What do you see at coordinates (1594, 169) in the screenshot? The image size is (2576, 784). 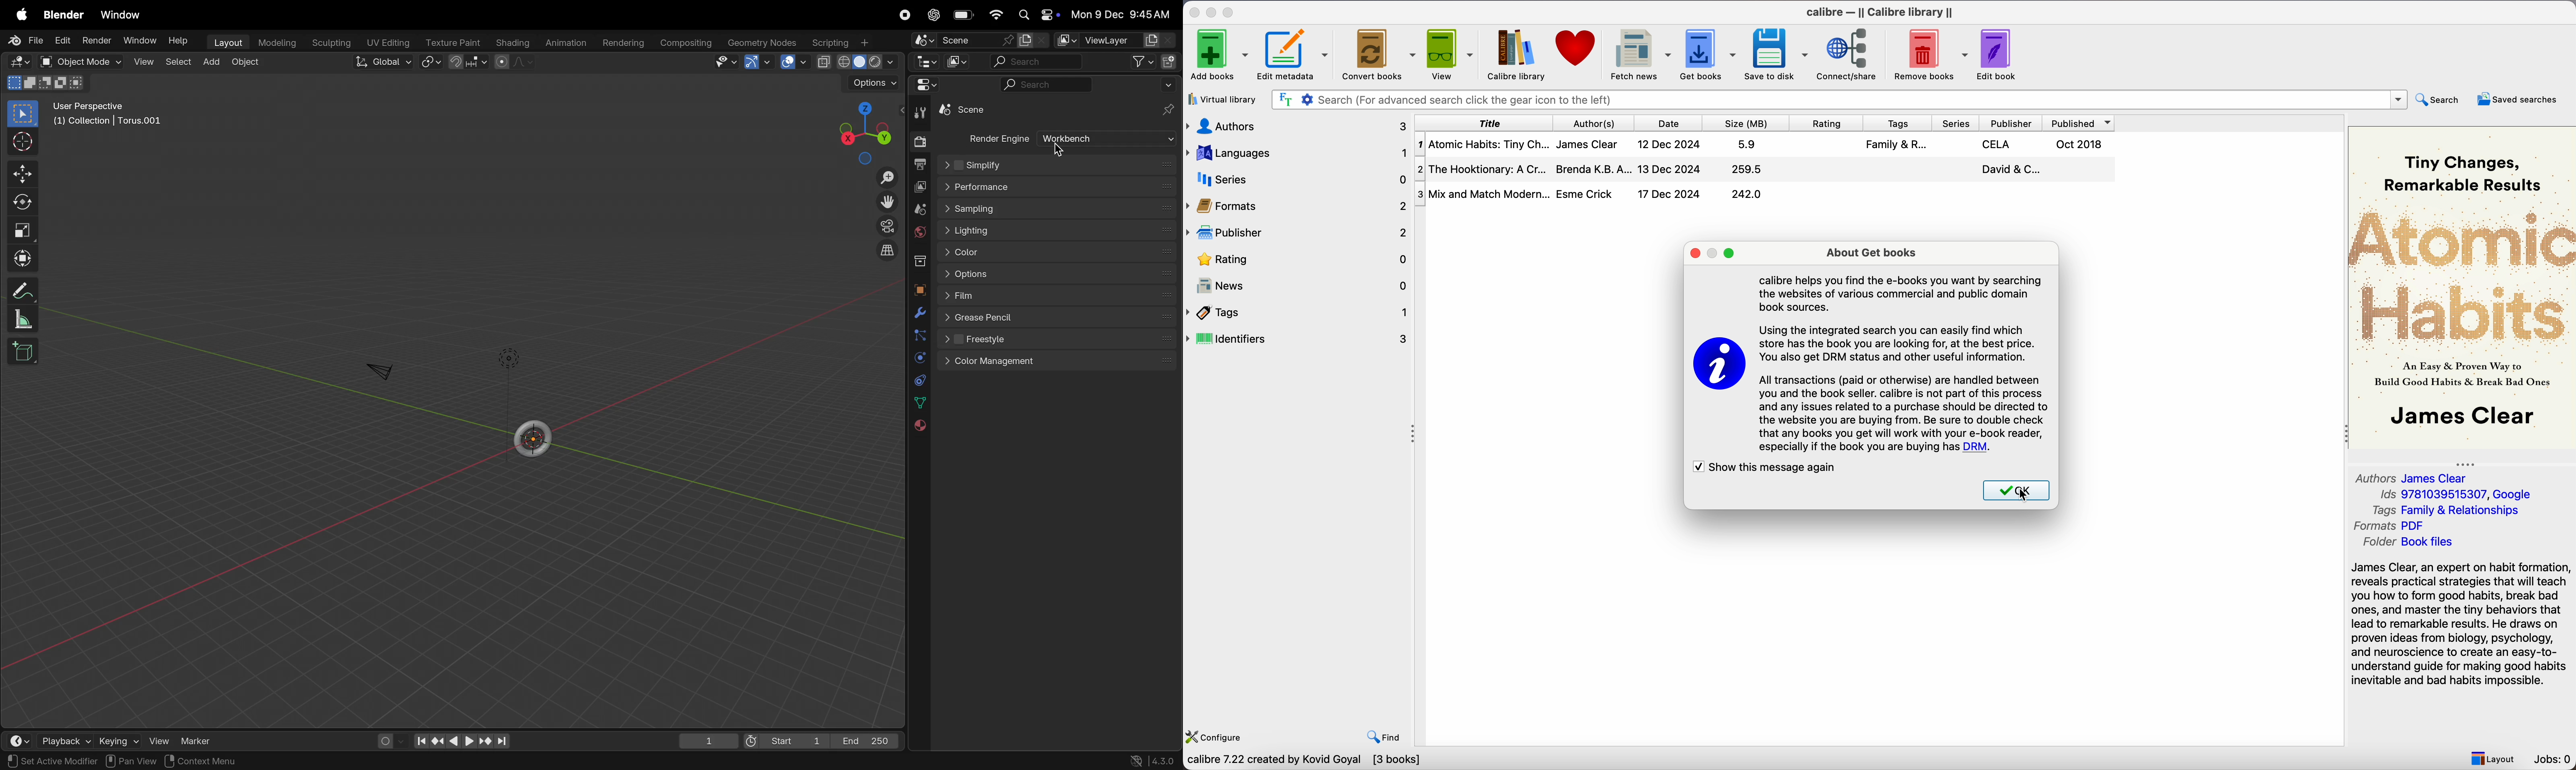 I see `Brenda K.B.A...` at bounding box center [1594, 169].